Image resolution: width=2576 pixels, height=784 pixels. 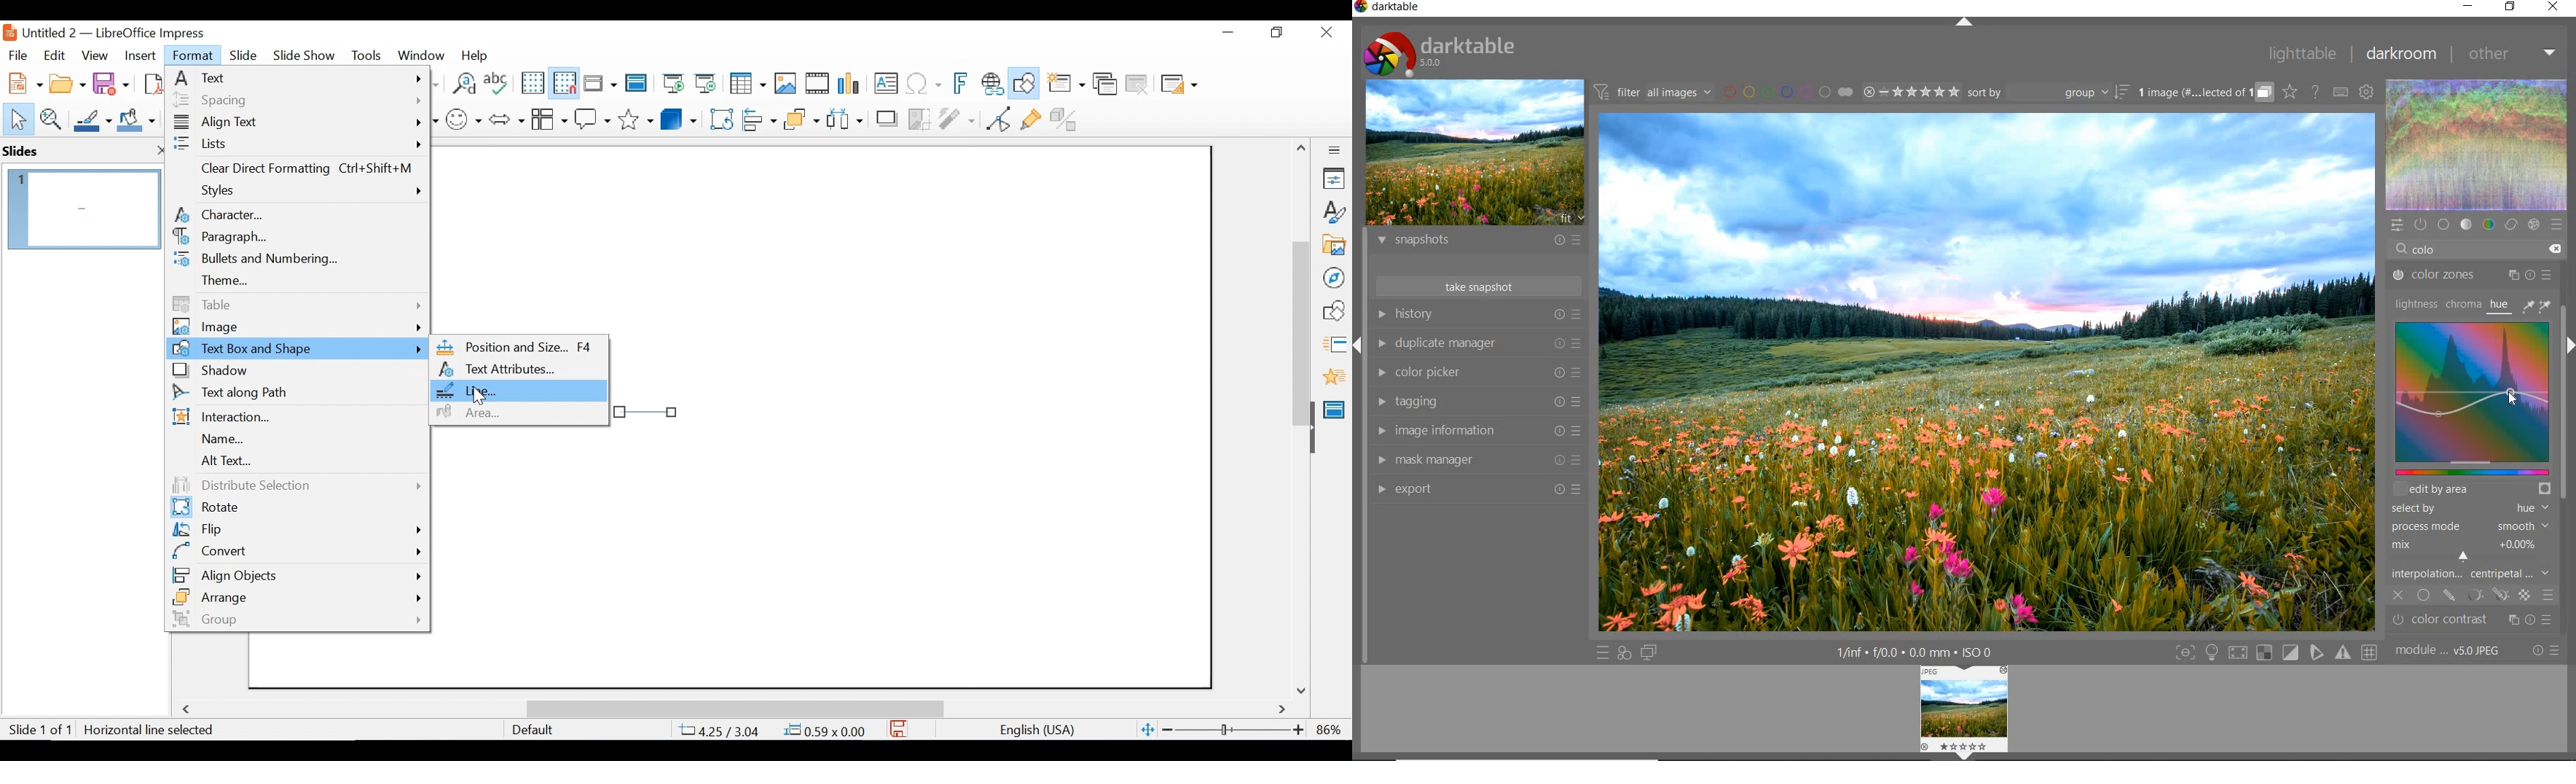 What do you see at coordinates (296, 280) in the screenshot?
I see `Theme` at bounding box center [296, 280].